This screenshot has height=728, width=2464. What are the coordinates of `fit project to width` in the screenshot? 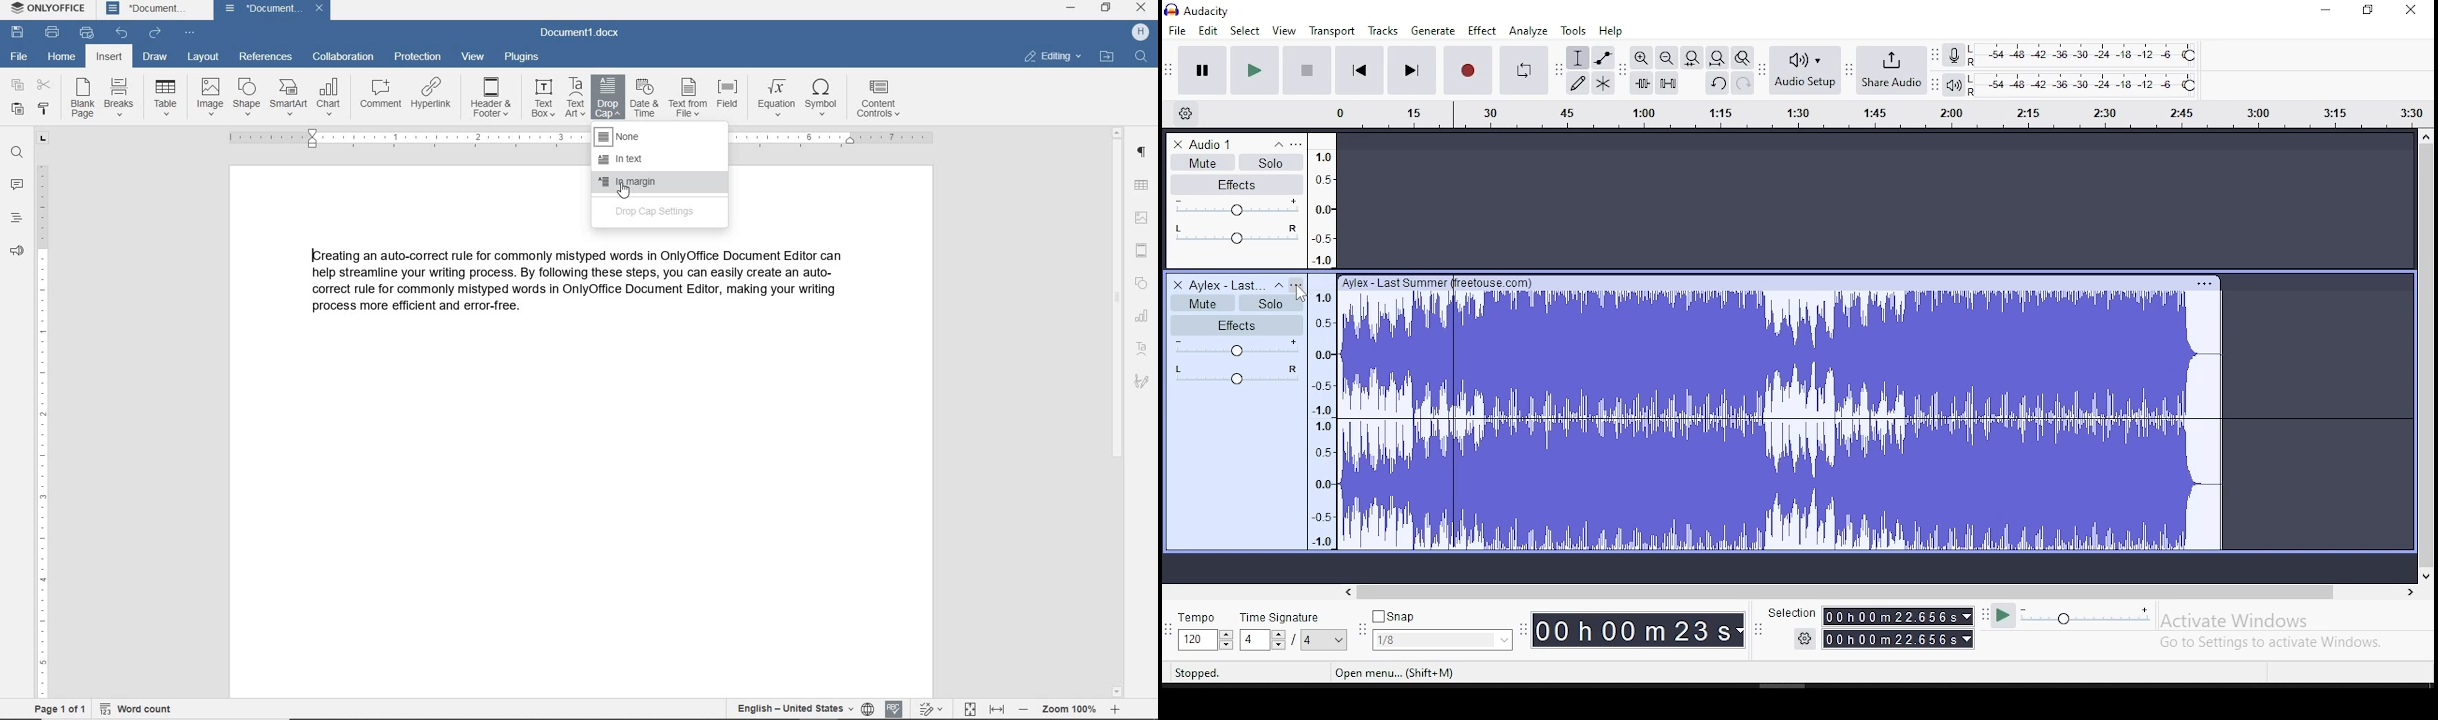 It's located at (1717, 57).